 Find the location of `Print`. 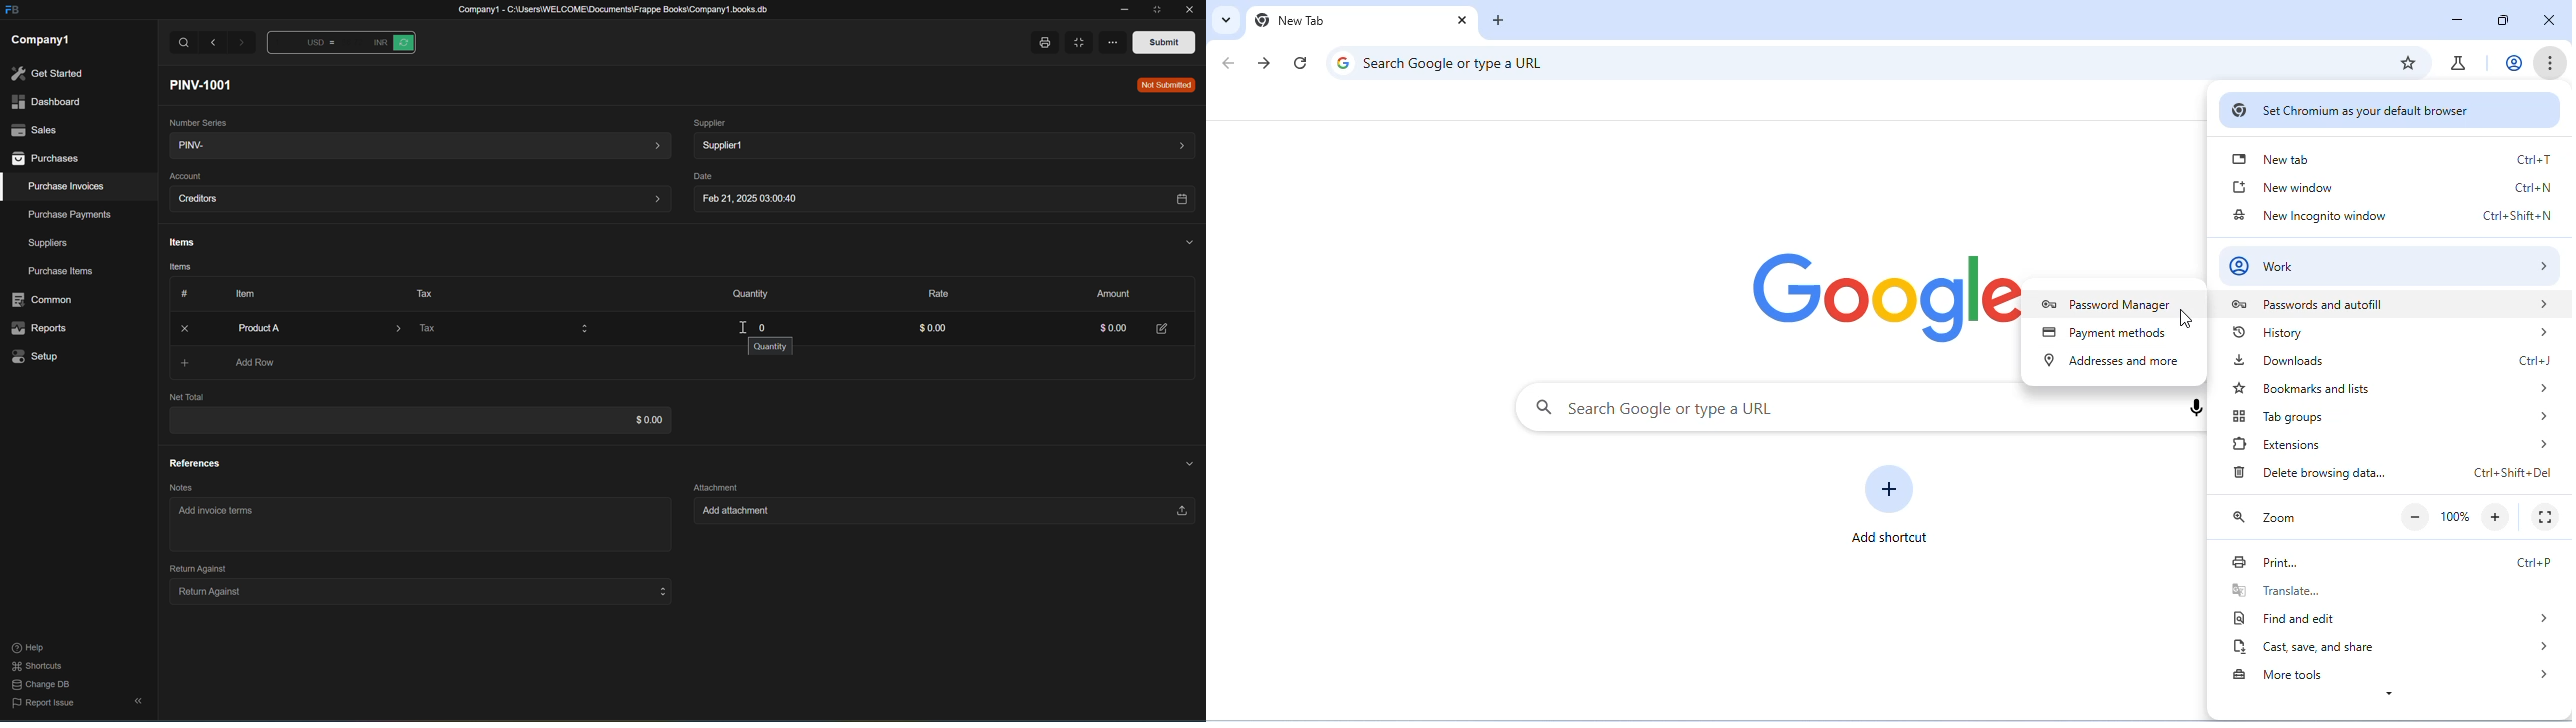

Print is located at coordinates (1045, 42).